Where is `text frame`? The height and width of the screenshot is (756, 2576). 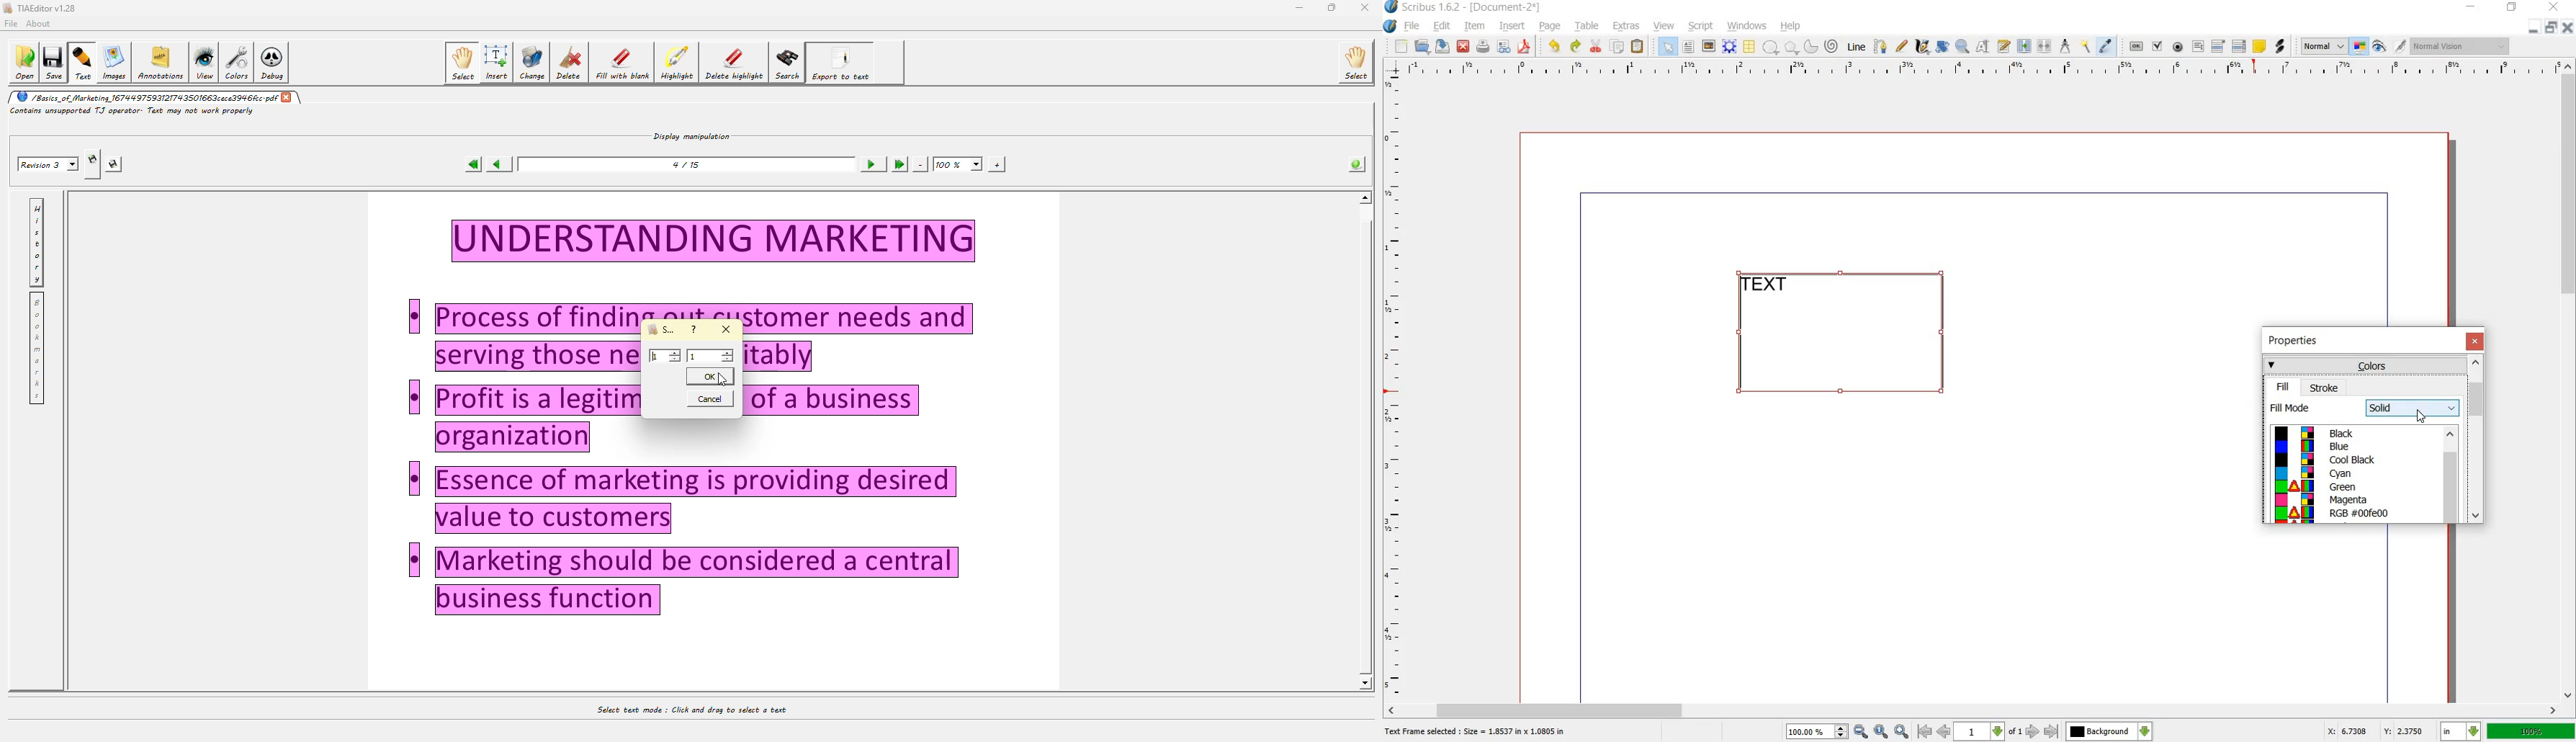 text frame is located at coordinates (1688, 47).